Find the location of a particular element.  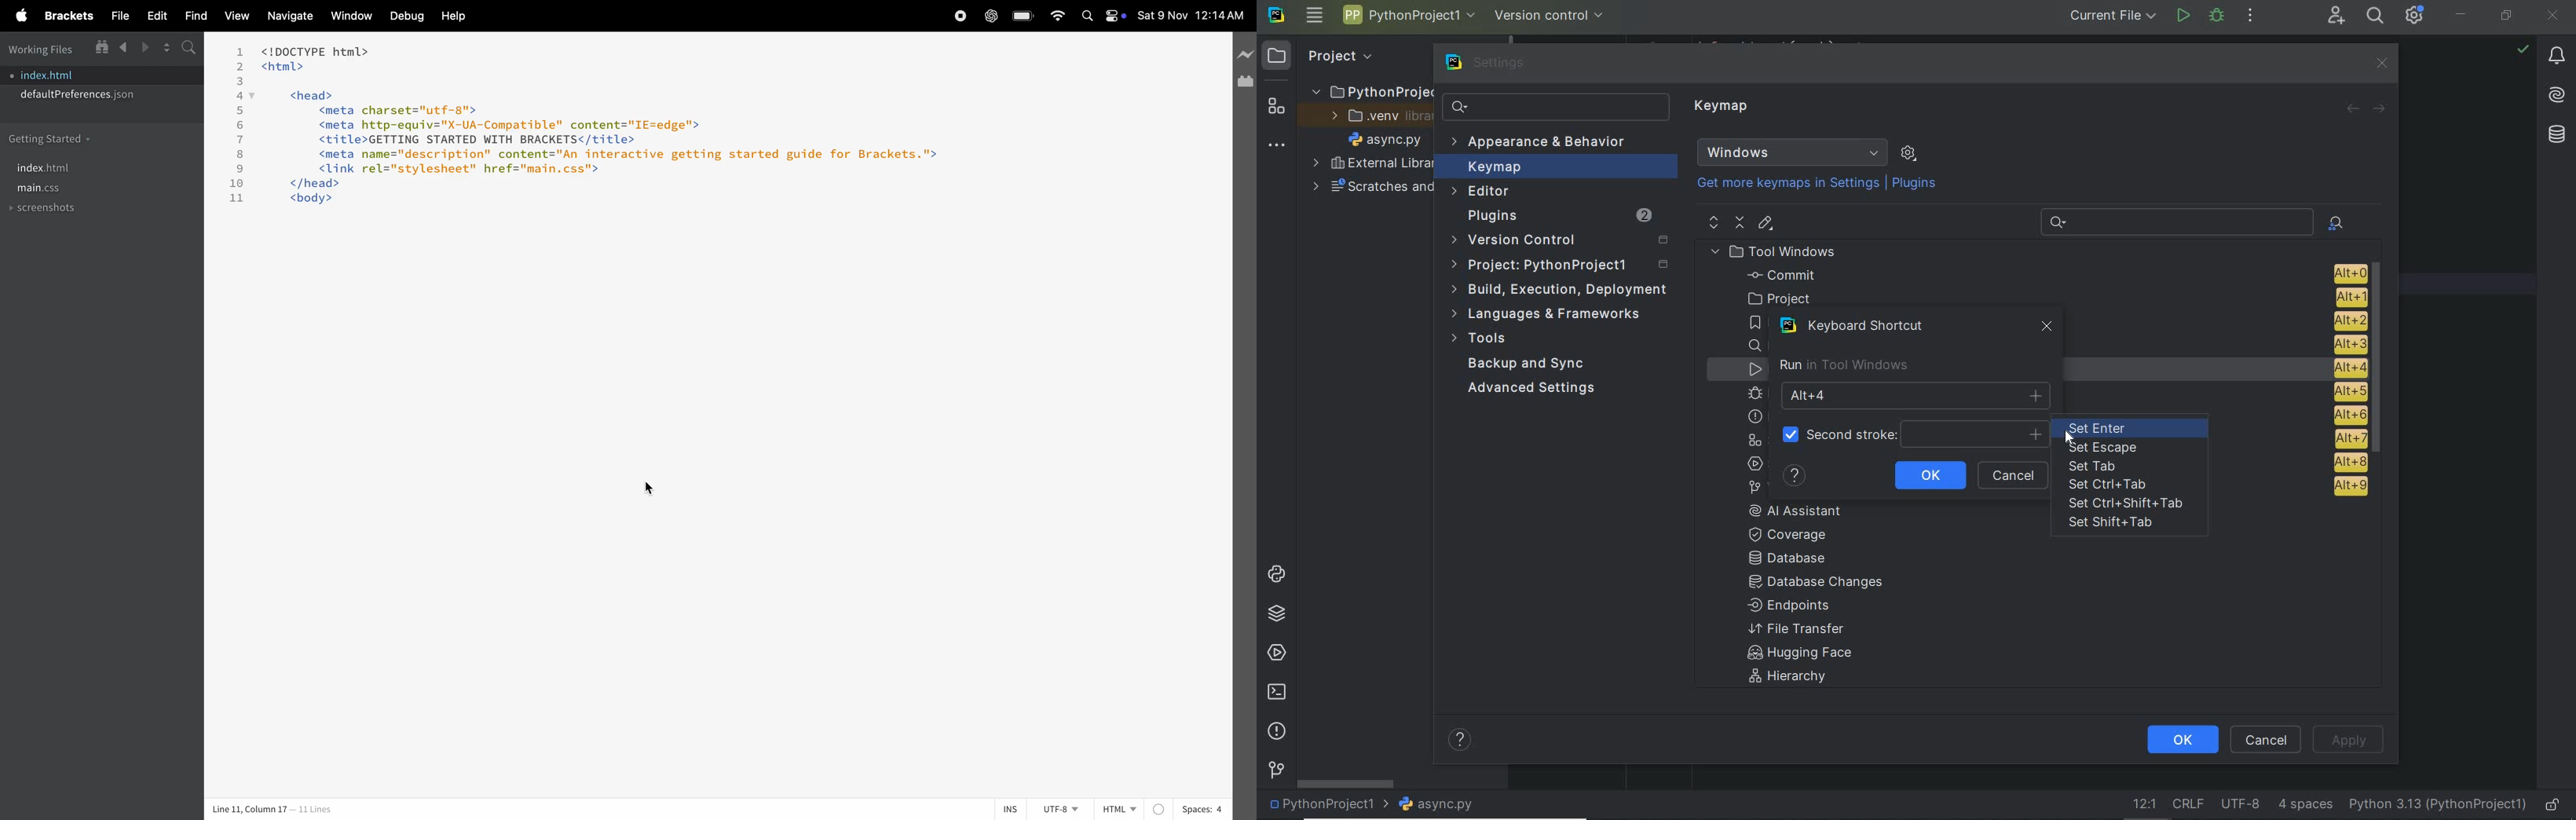

Project is located at coordinates (1324, 55).